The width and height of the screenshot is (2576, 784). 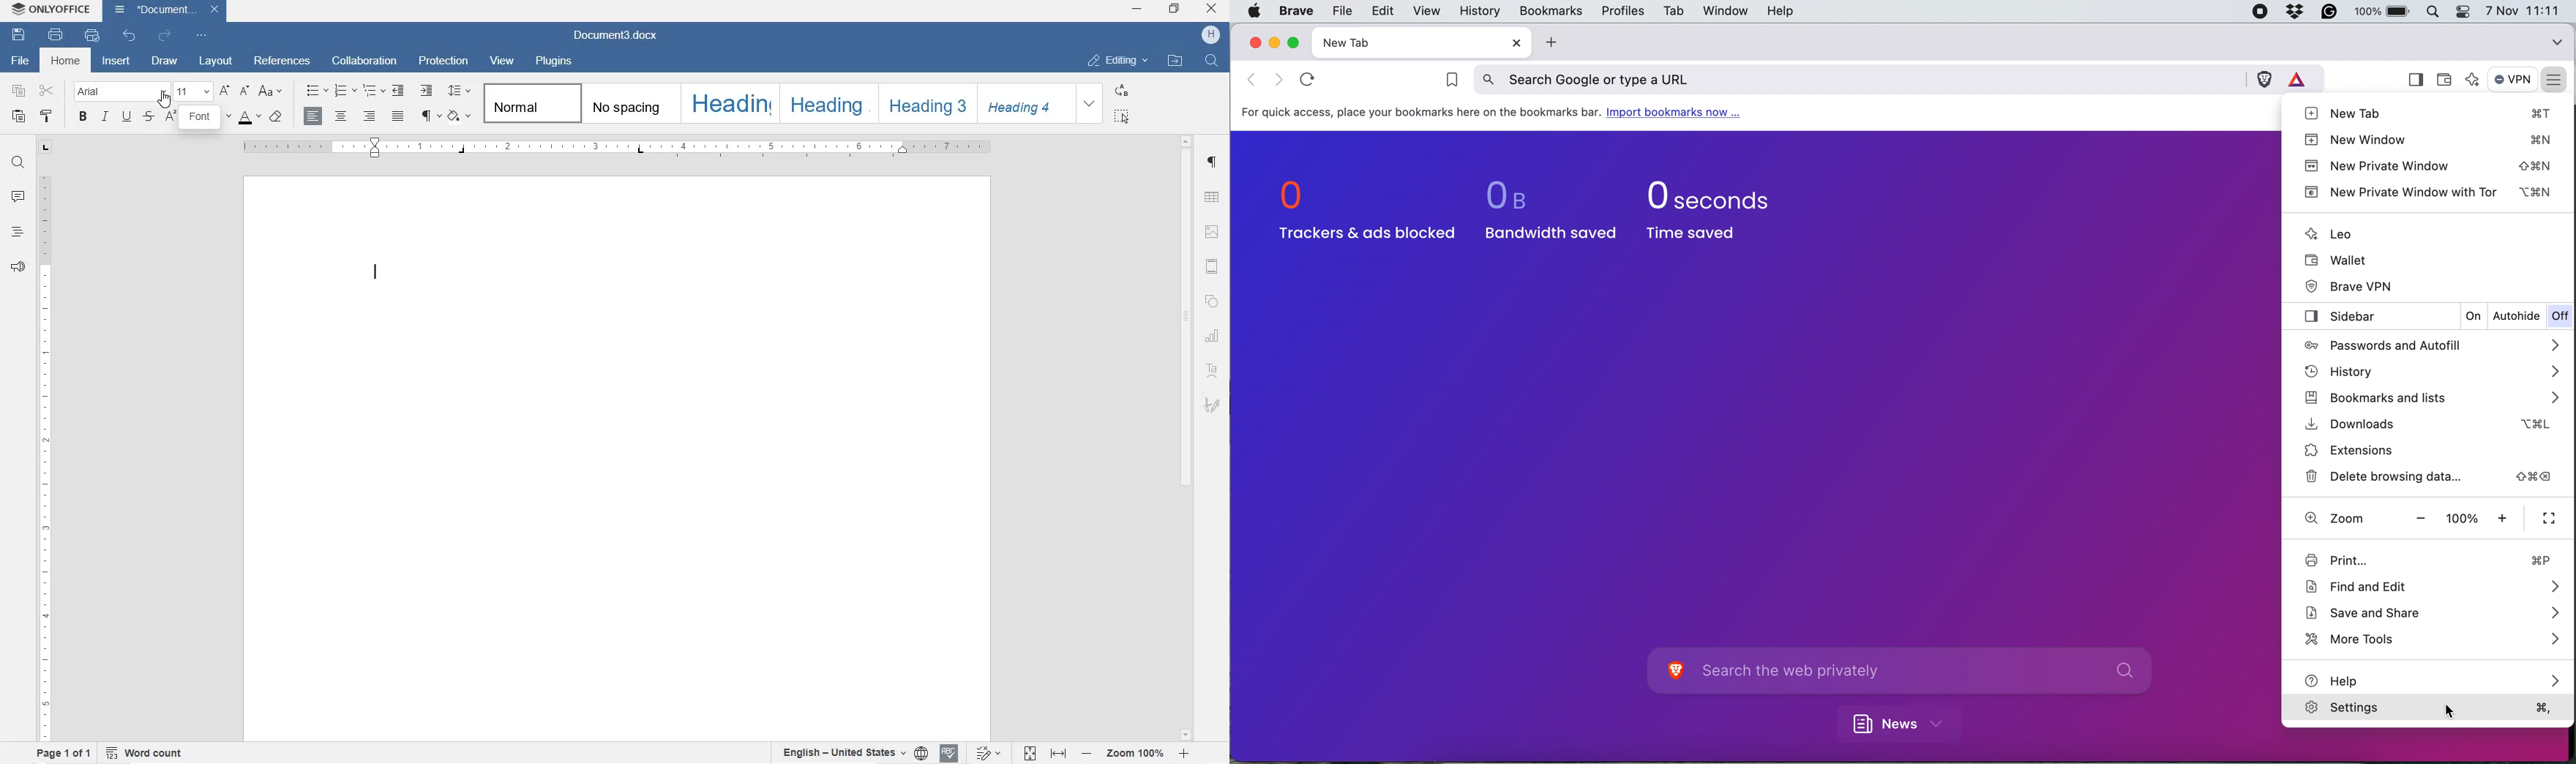 I want to click on HEADING 2, so click(x=825, y=104).